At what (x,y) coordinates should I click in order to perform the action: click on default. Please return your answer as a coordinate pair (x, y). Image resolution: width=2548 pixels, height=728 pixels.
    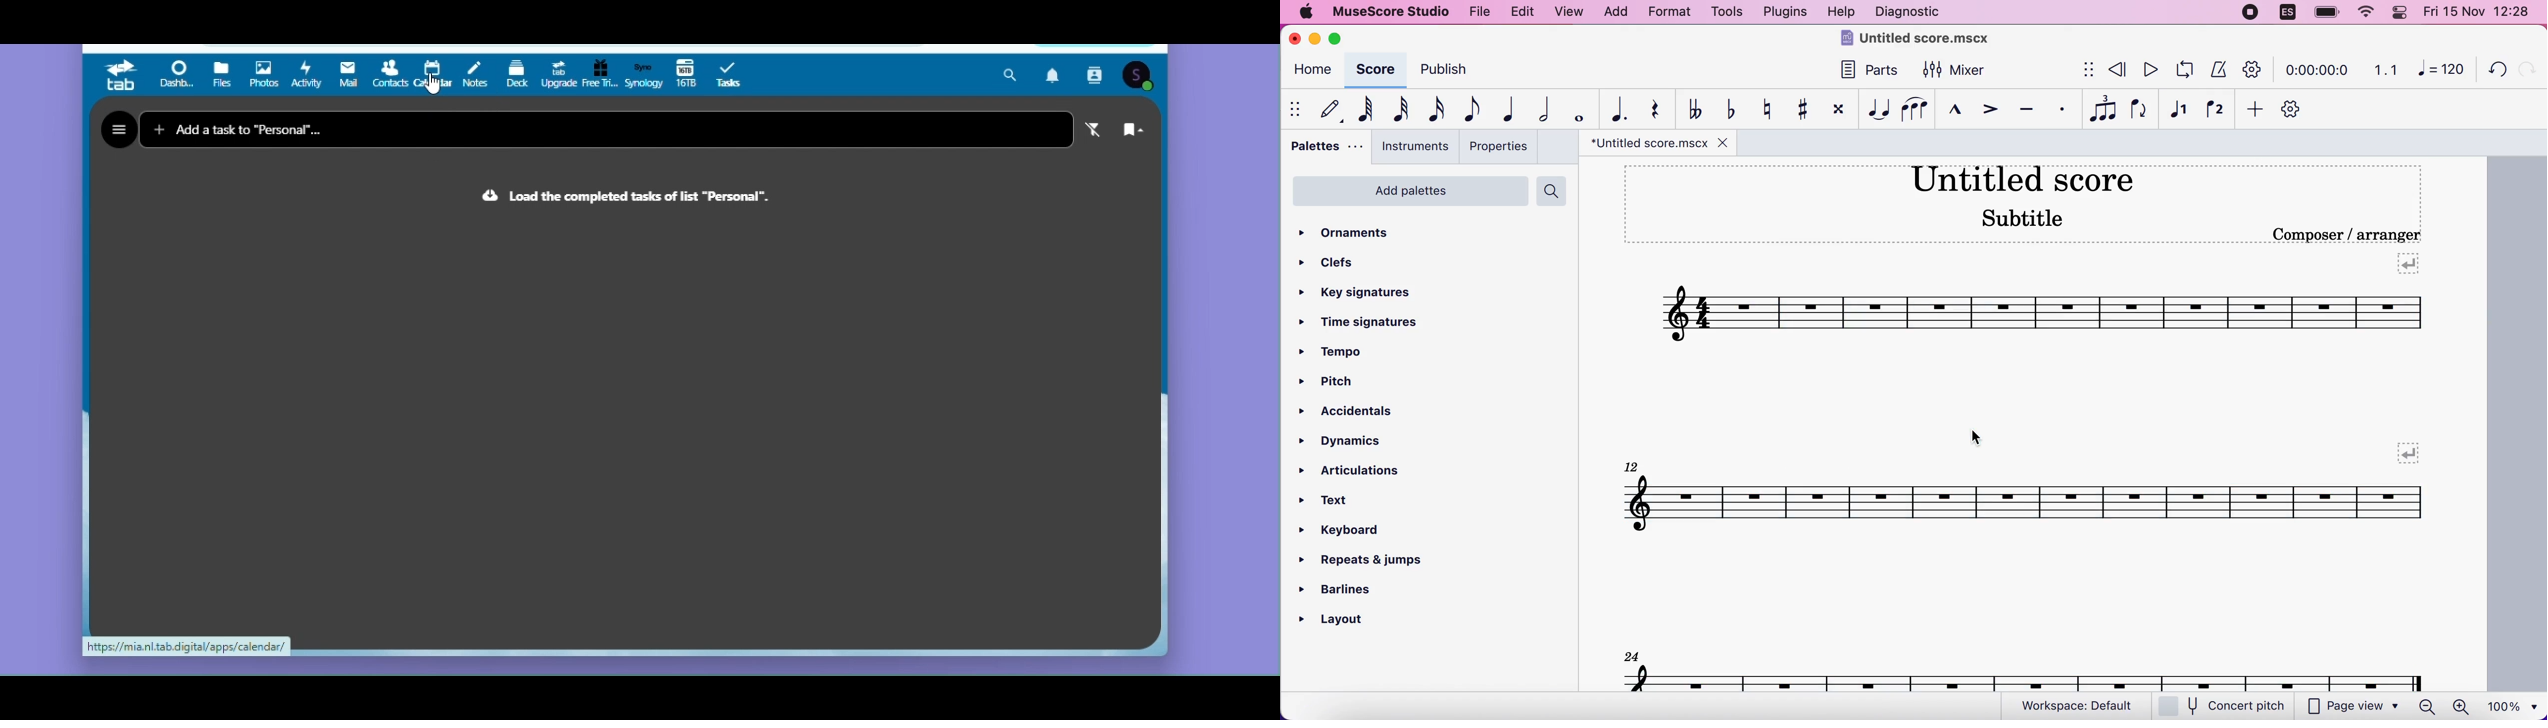
    Looking at the image, I should click on (1326, 109).